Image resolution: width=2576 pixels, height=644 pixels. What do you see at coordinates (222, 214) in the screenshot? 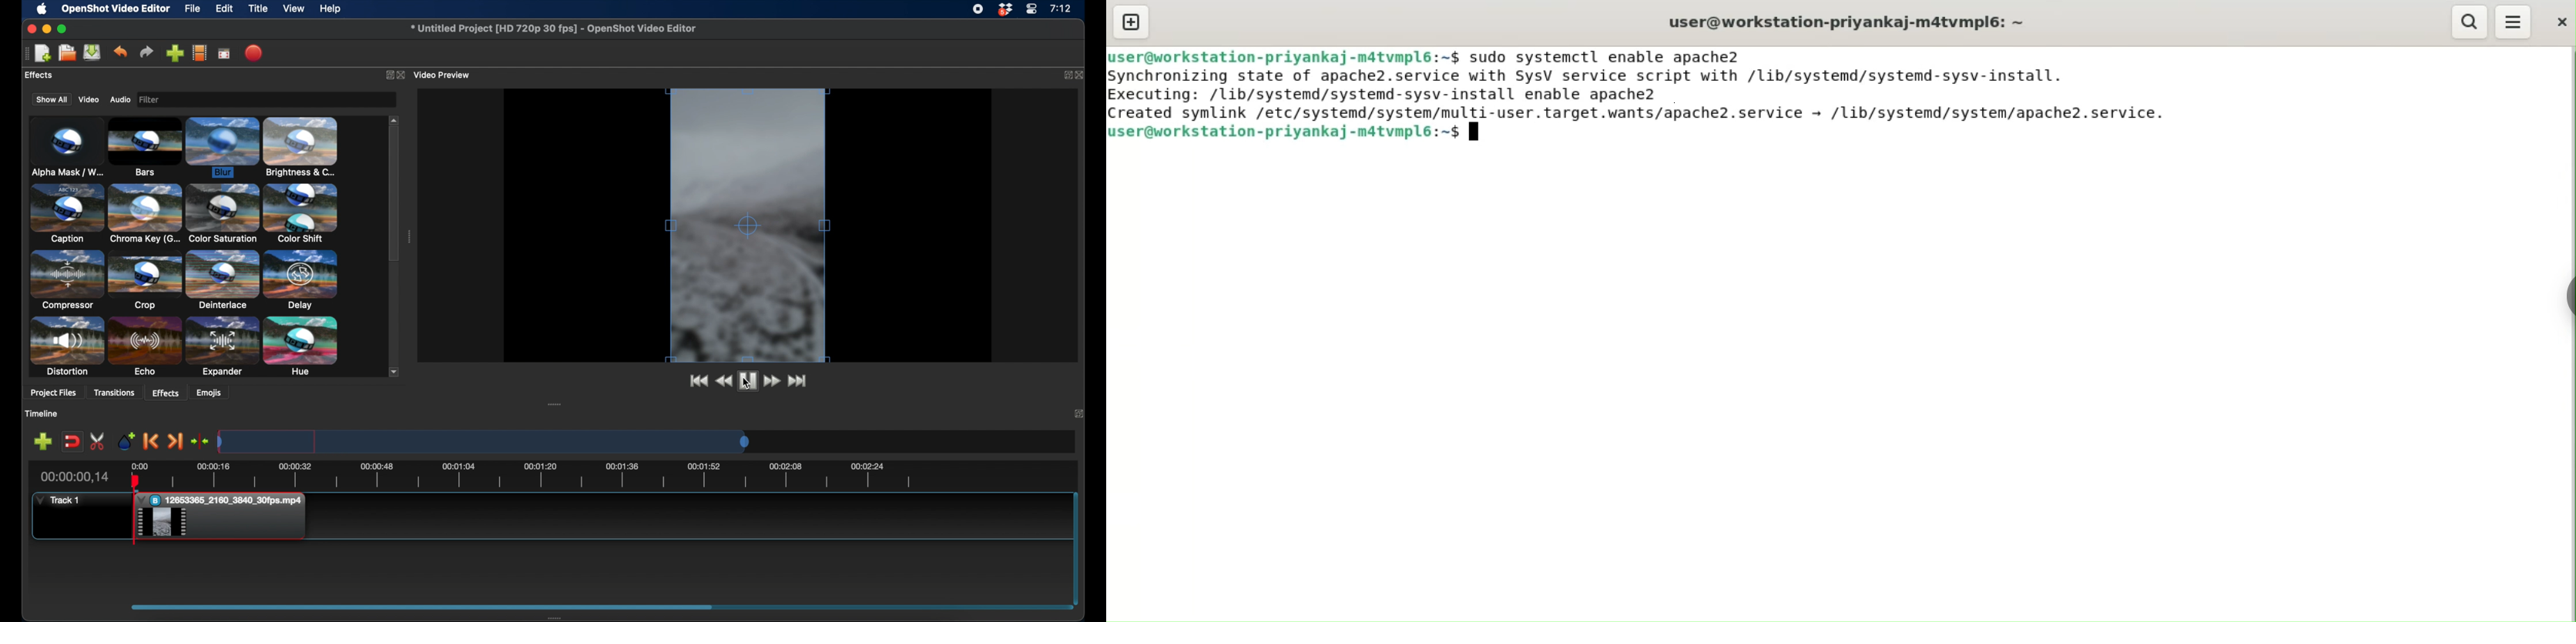
I see `color saturation` at bounding box center [222, 214].